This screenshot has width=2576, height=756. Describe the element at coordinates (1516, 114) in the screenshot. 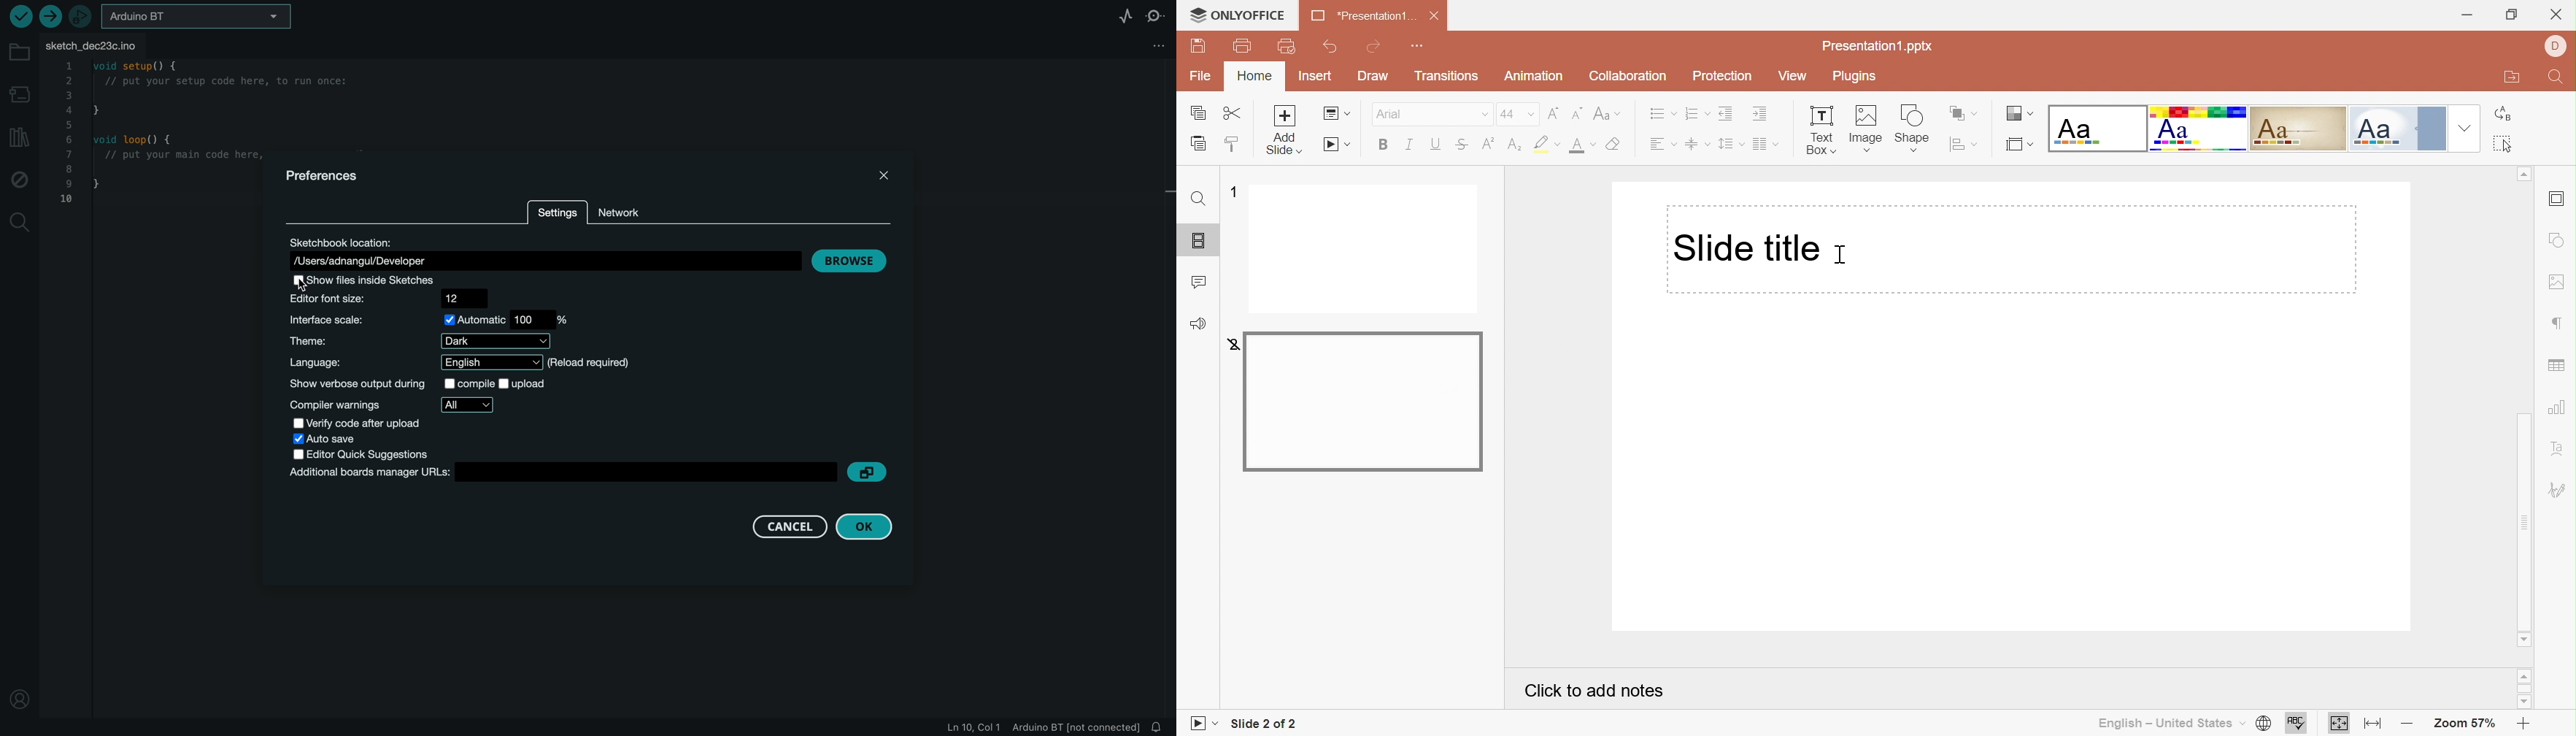

I see `Font size` at that location.